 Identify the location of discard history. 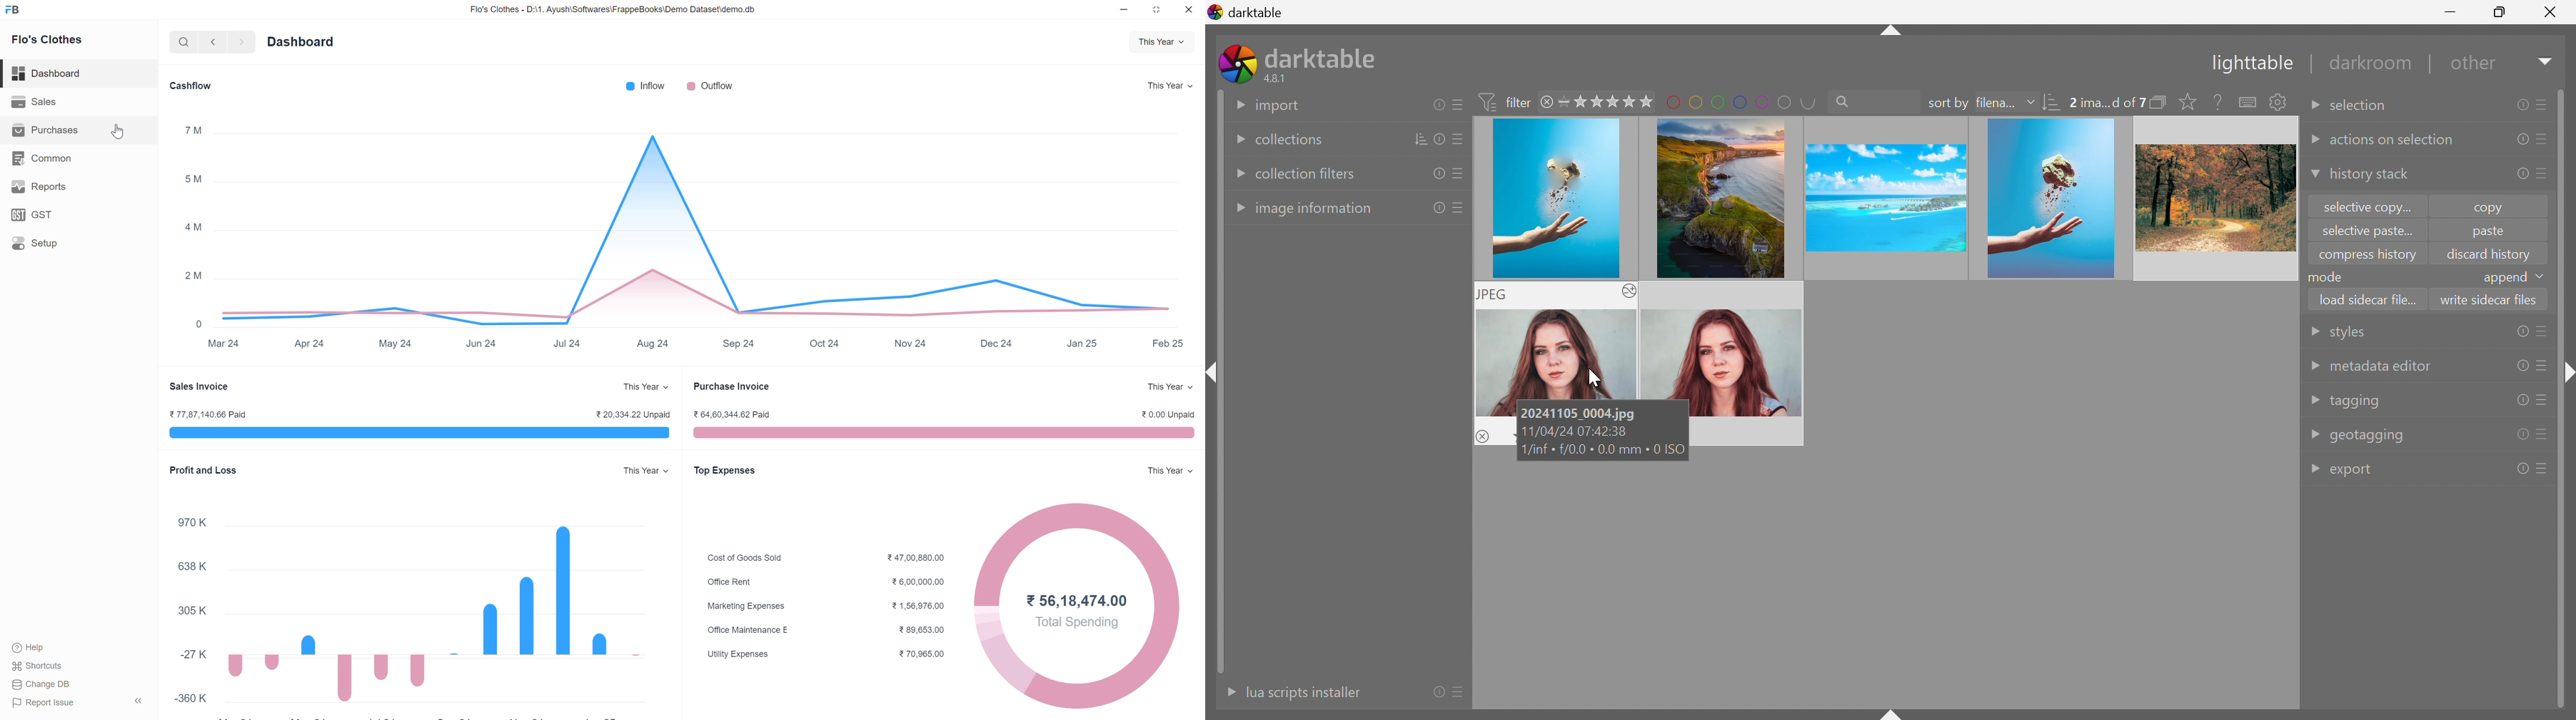
(2489, 254).